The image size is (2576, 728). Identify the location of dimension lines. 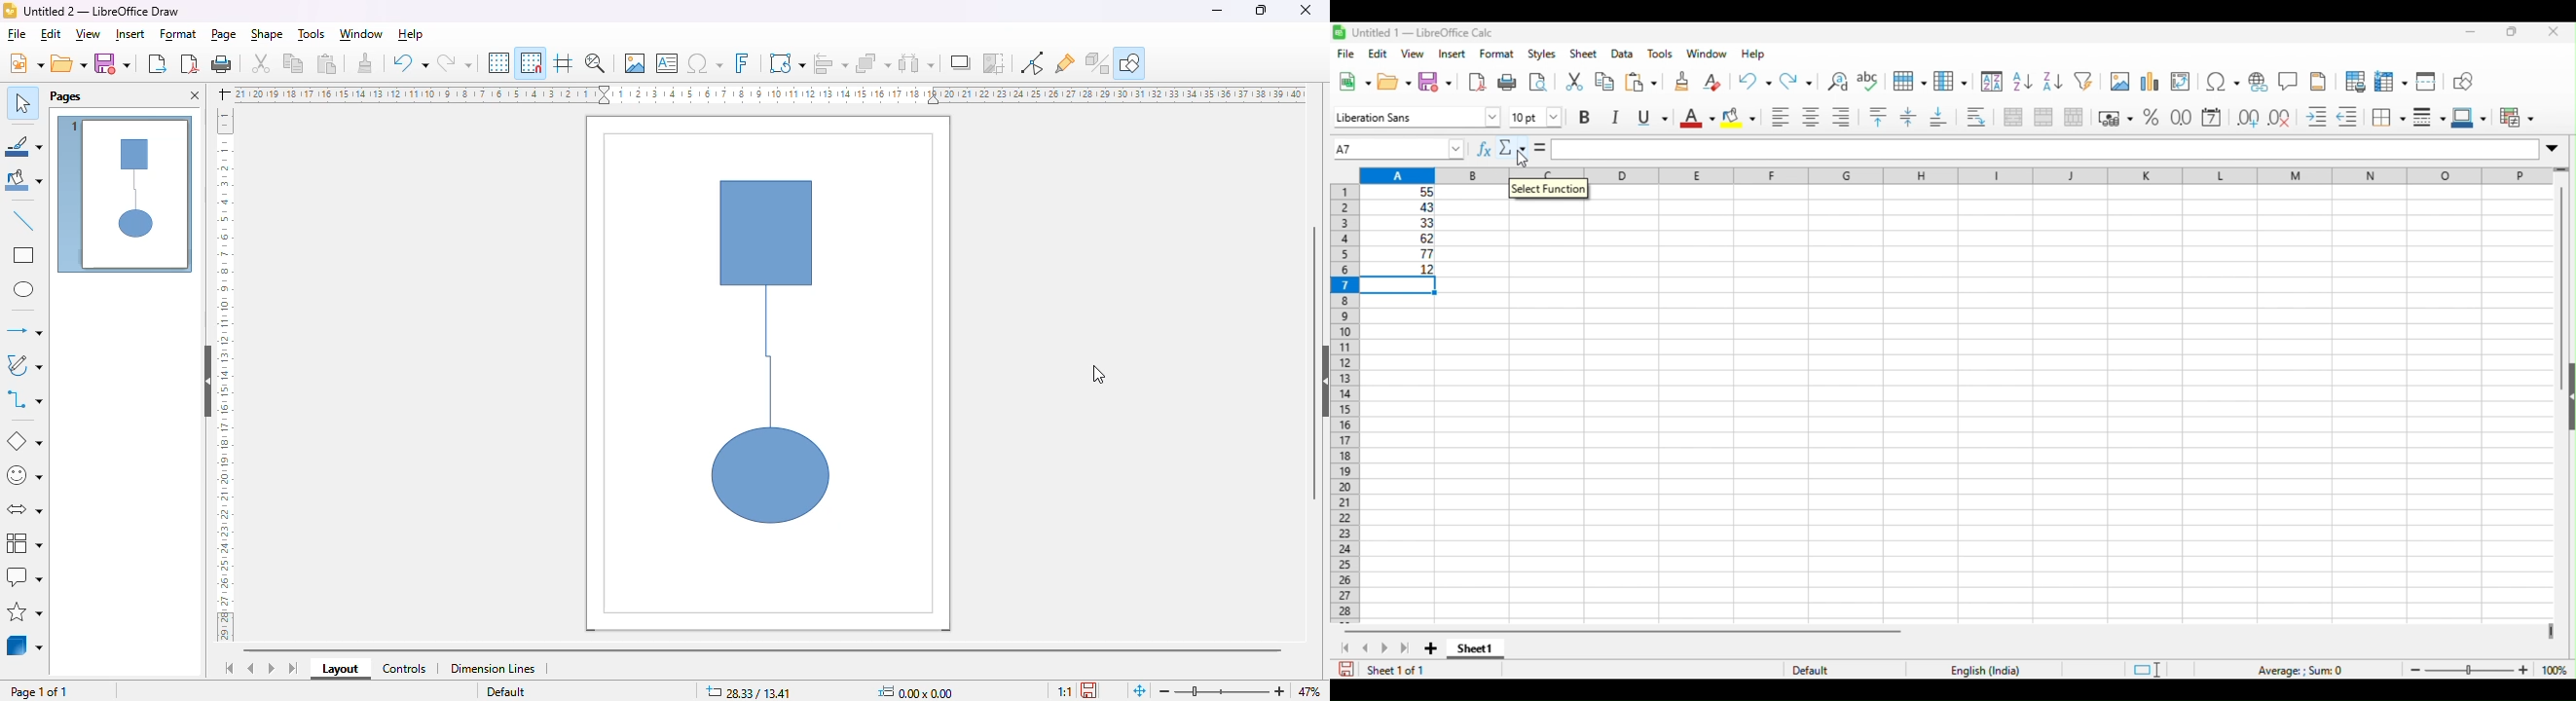
(493, 668).